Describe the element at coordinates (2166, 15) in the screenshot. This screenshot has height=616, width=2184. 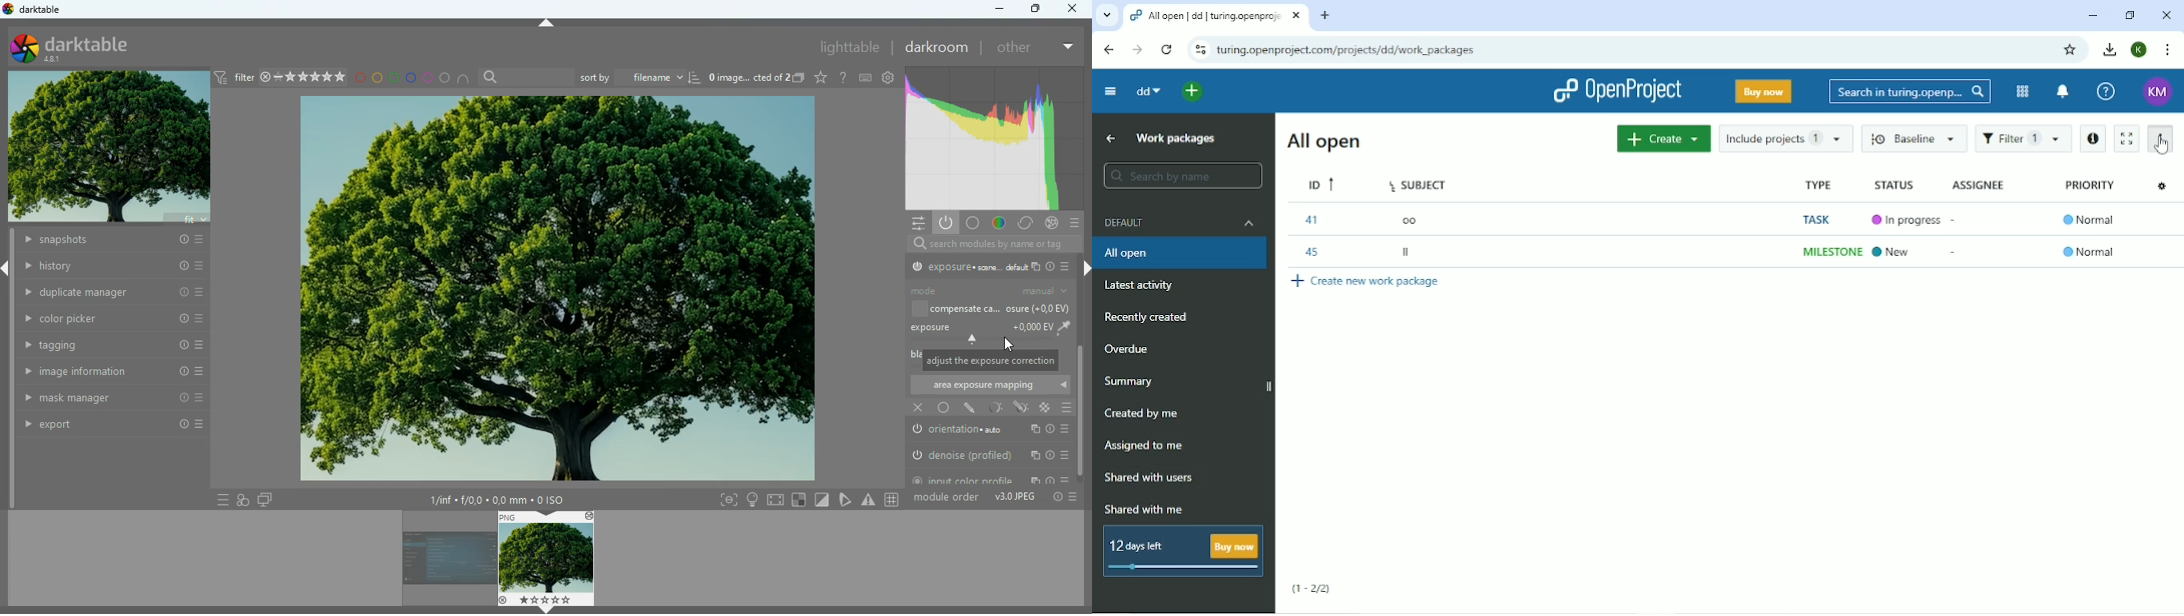
I see `Close` at that location.